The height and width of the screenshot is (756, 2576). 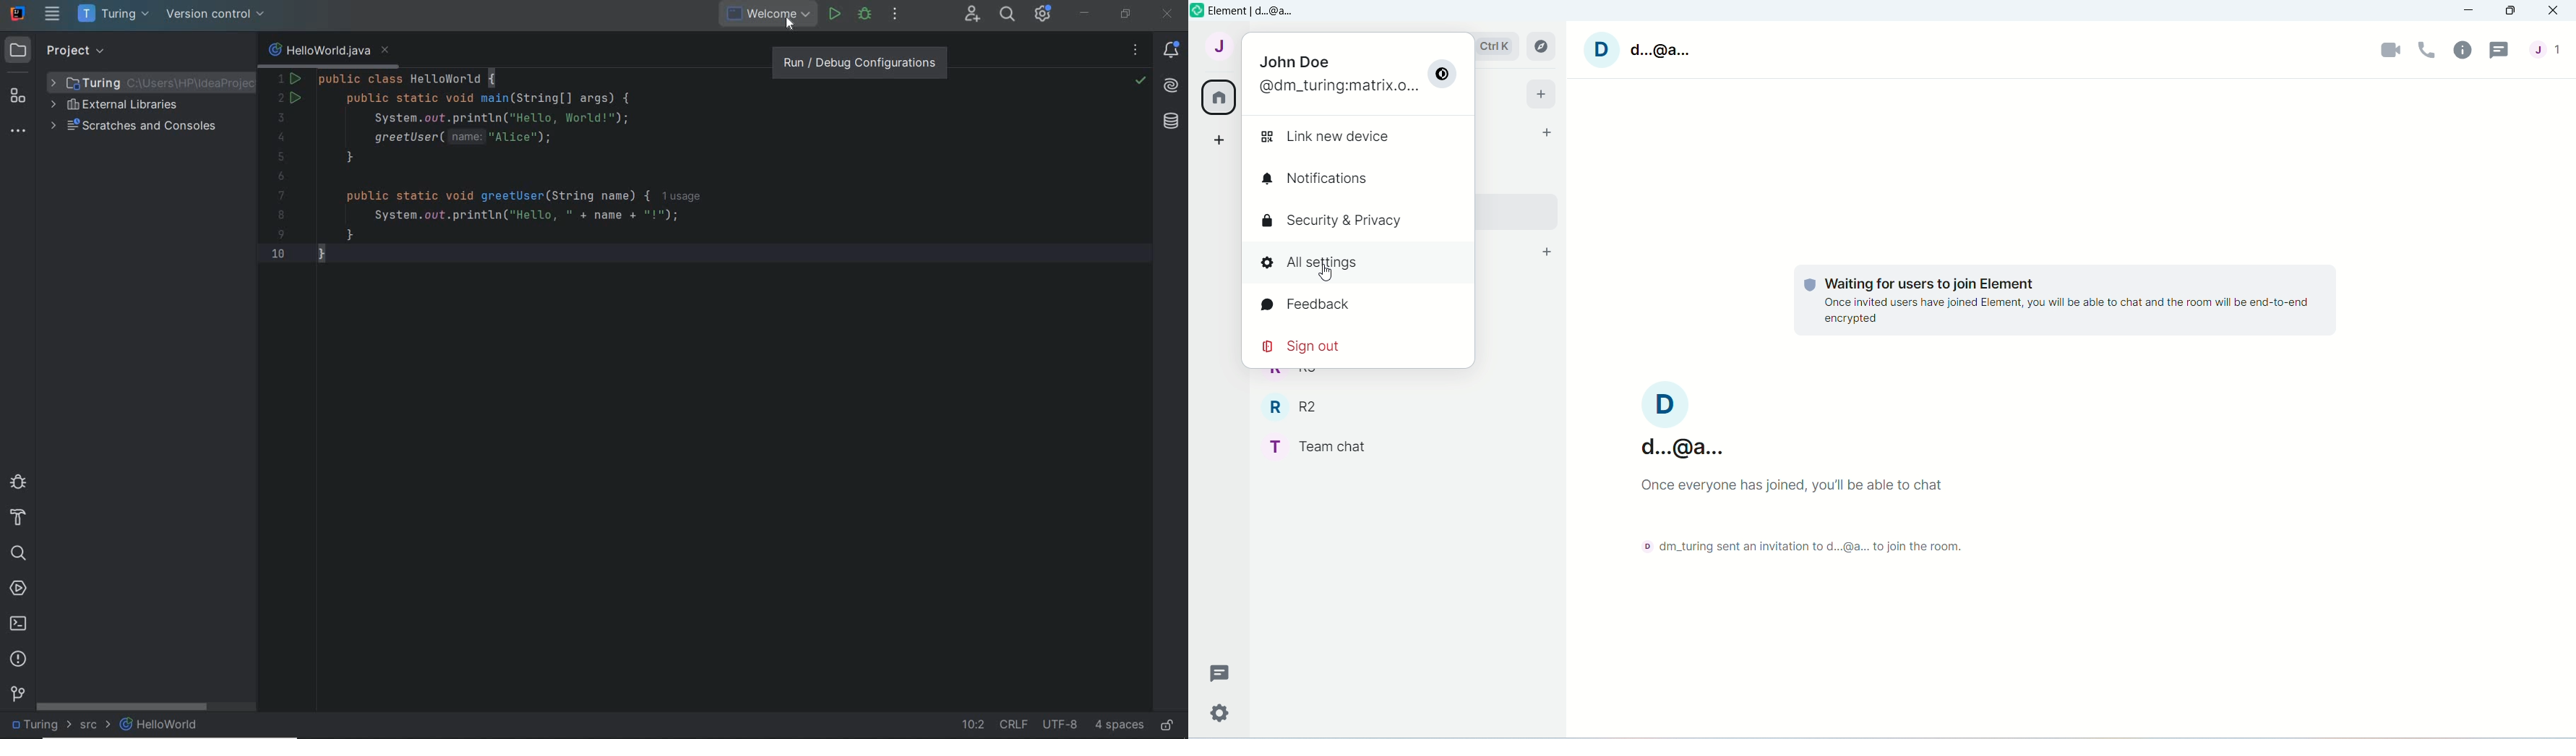 What do you see at coordinates (1361, 269) in the screenshot?
I see `All settings` at bounding box center [1361, 269].